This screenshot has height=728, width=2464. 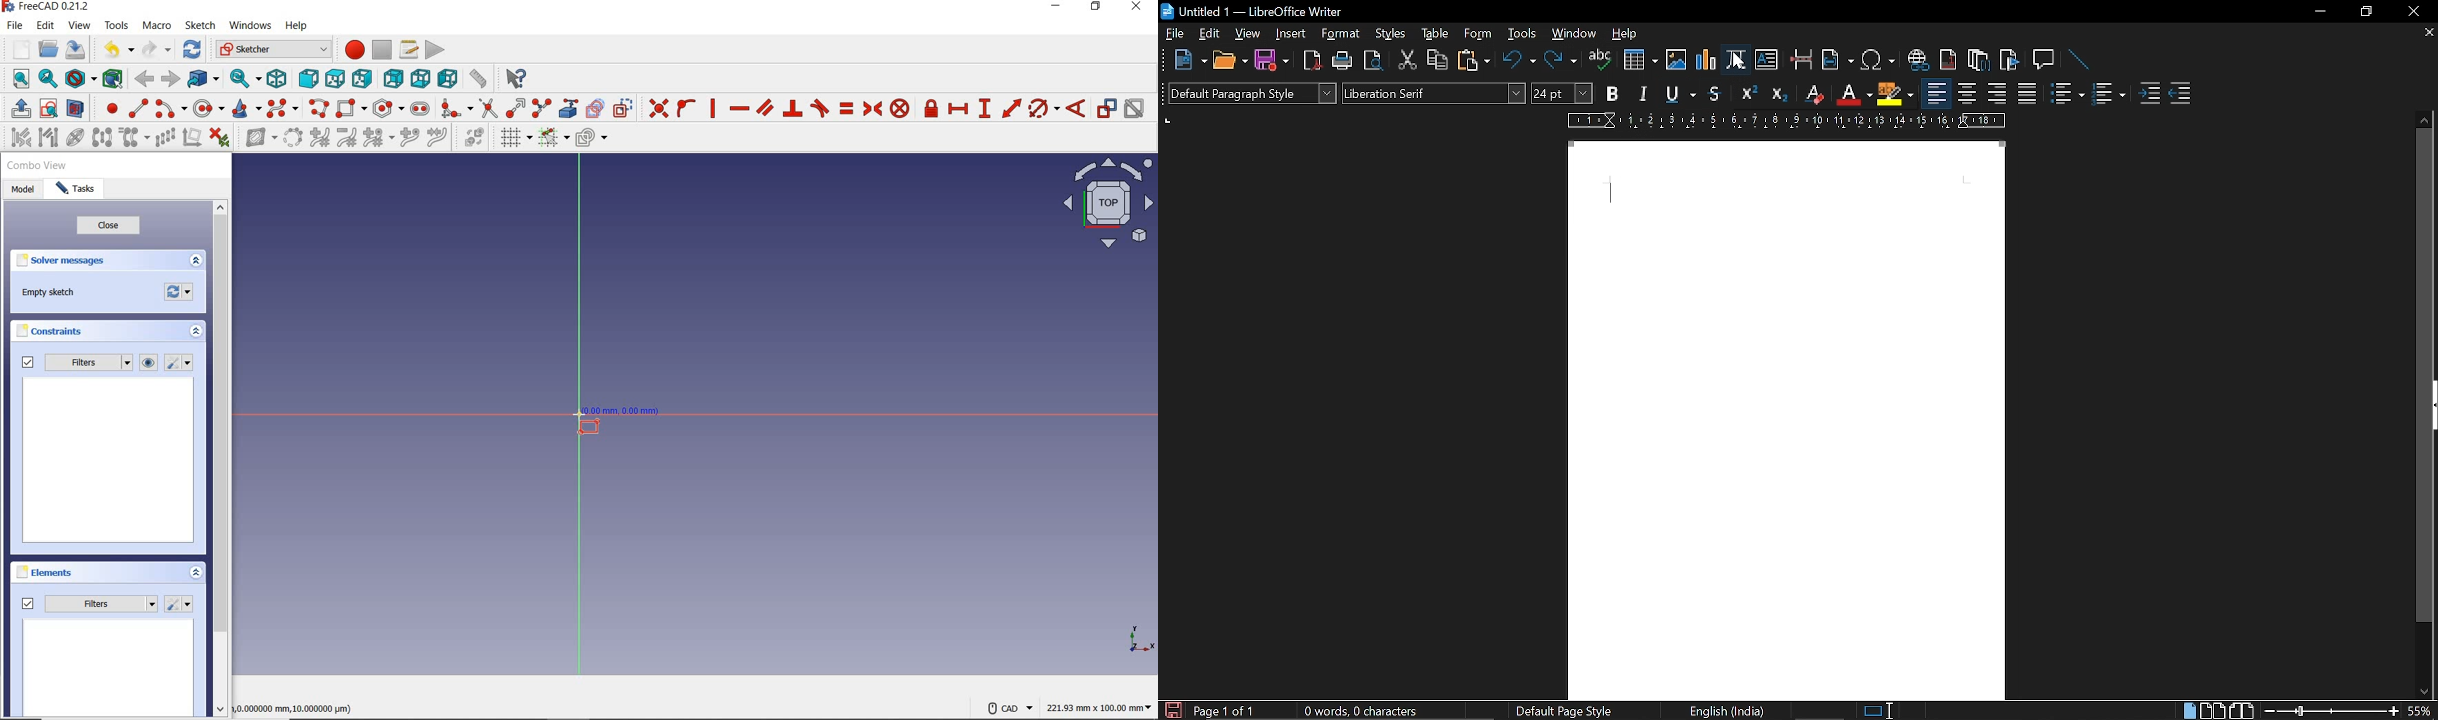 What do you see at coordinates (1612, 94) in the screenshot?
I see `bold` at bounding box center [1612, 94].